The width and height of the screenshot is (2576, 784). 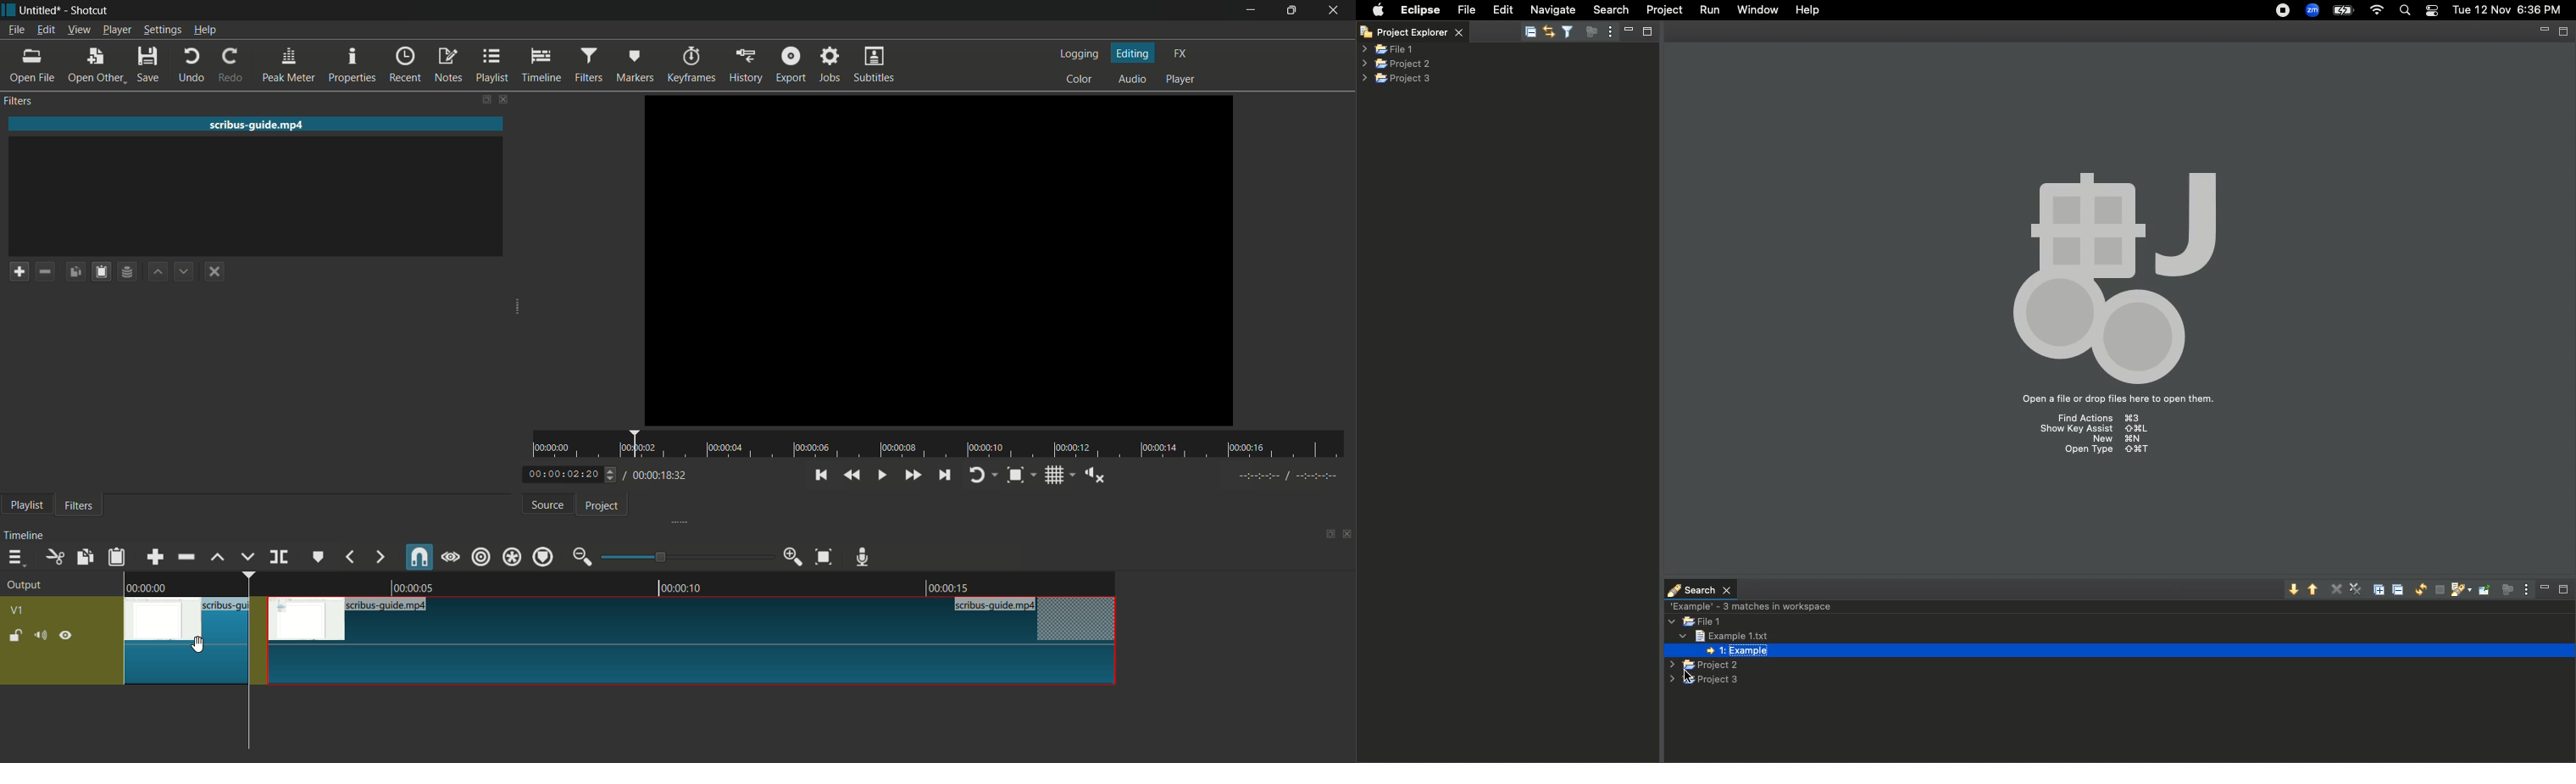 I want to click on maximize, so click(x=1293, y=10).